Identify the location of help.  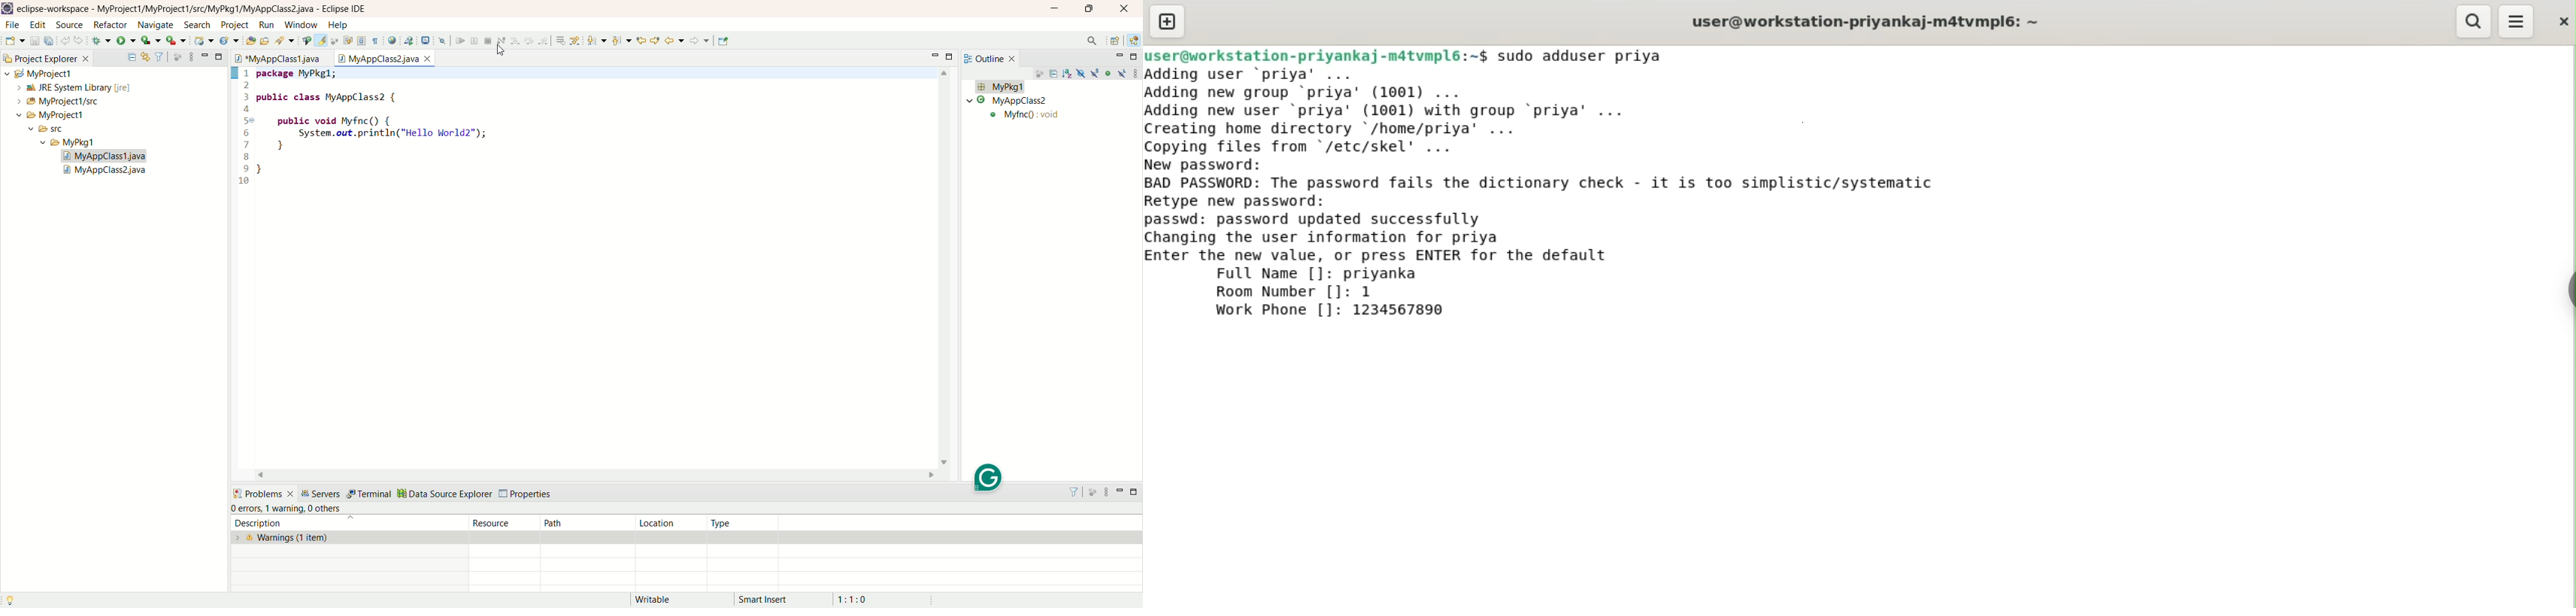
(337, 26).